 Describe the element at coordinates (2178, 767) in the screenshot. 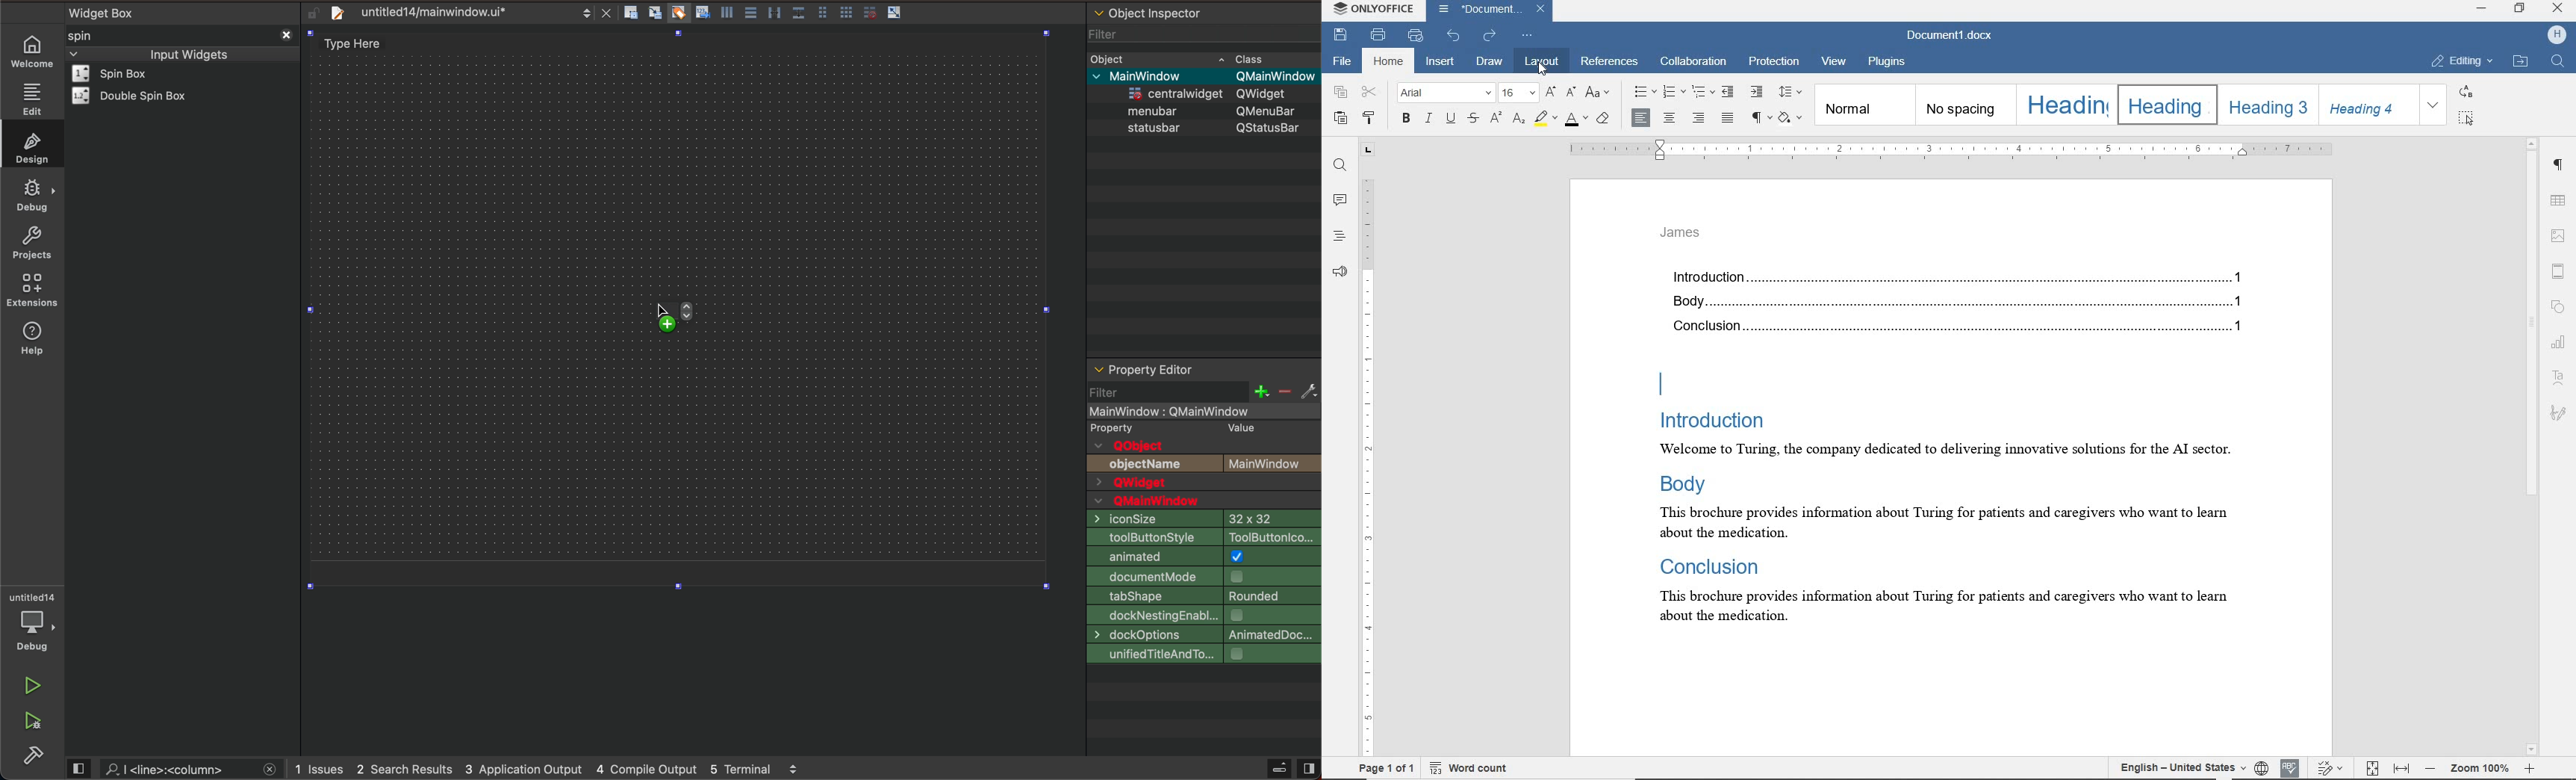

I see `text language` at that location.